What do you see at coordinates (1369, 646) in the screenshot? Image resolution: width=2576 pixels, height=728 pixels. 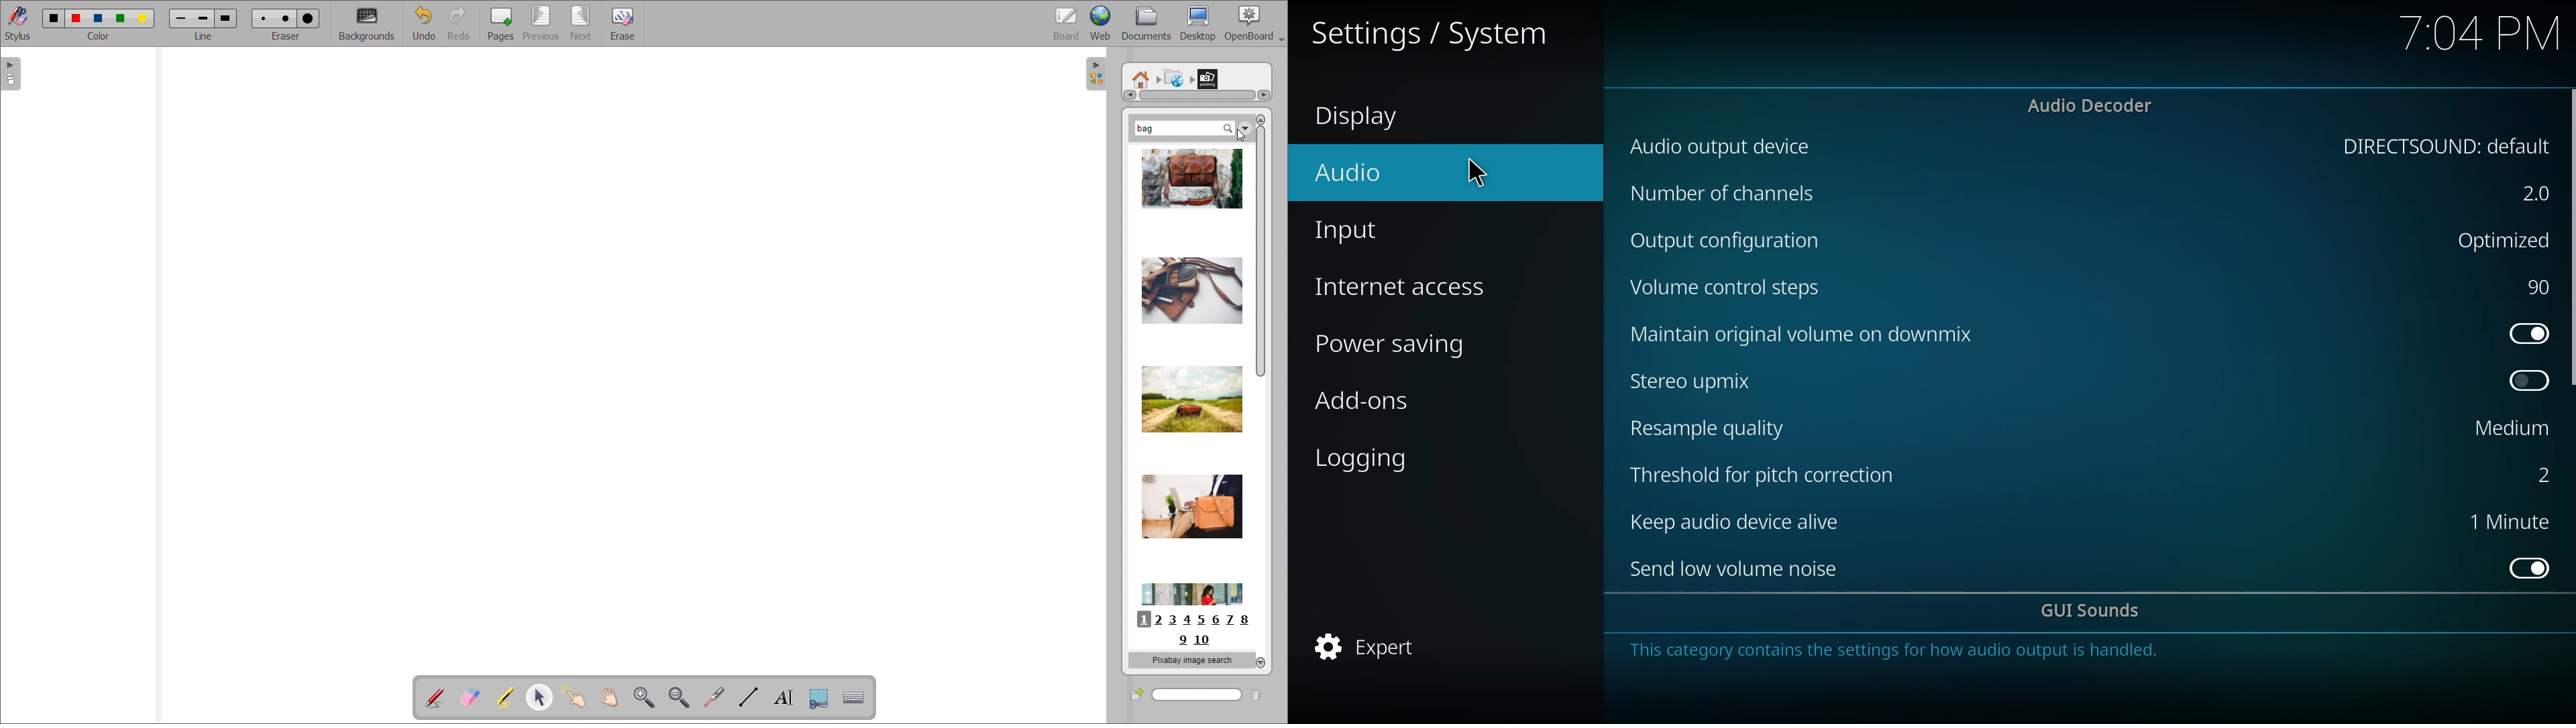 I see `expert` at bounding box center [1369, 646].